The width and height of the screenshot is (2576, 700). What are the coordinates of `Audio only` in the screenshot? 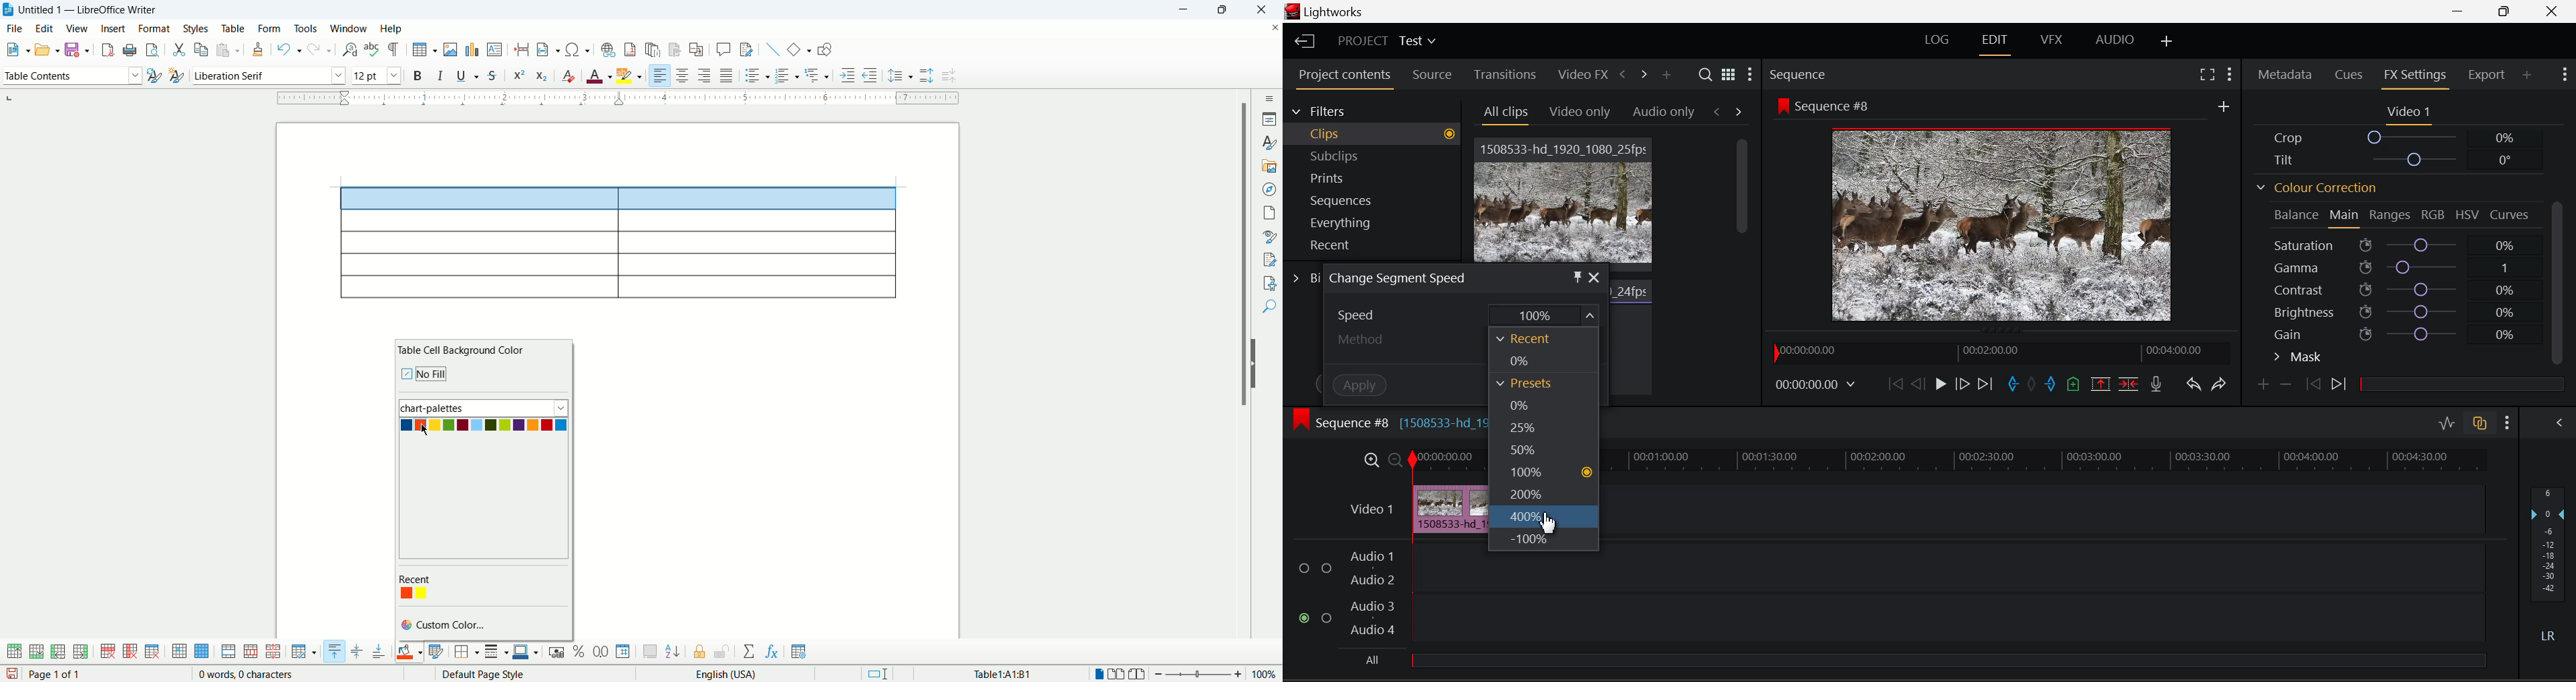 It's located at (1663, 113).